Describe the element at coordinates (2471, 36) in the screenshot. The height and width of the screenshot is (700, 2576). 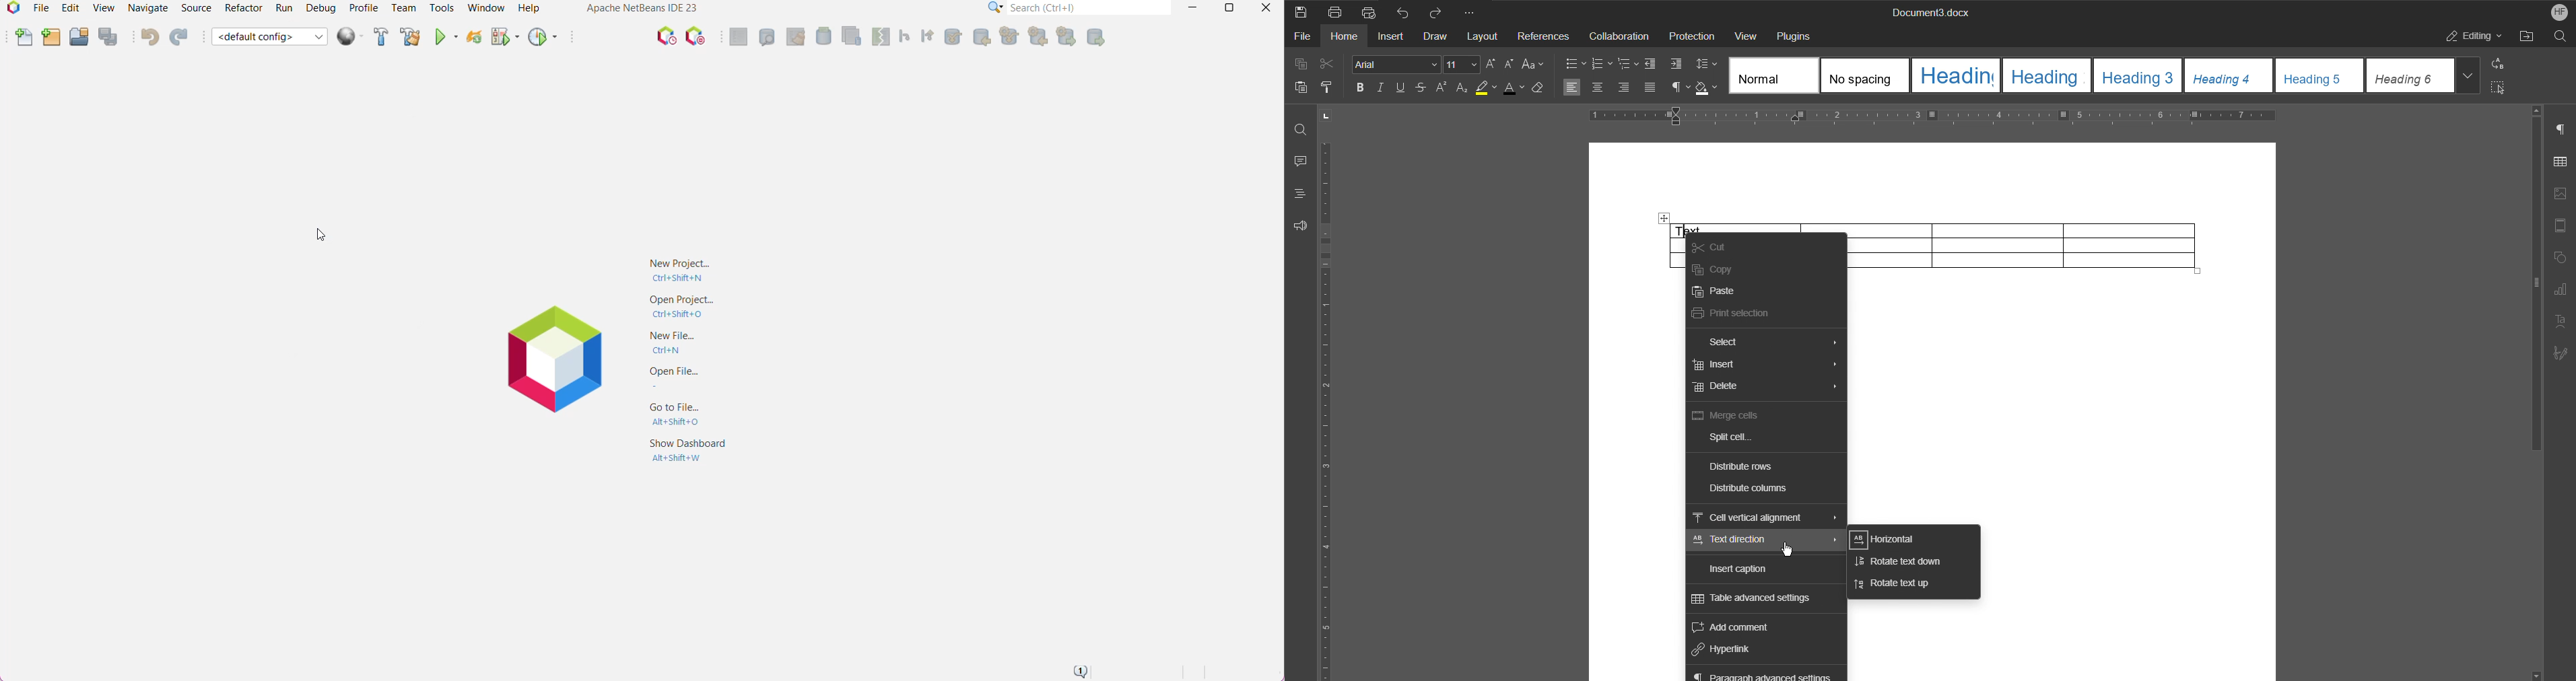
I see `Editing` at that location.